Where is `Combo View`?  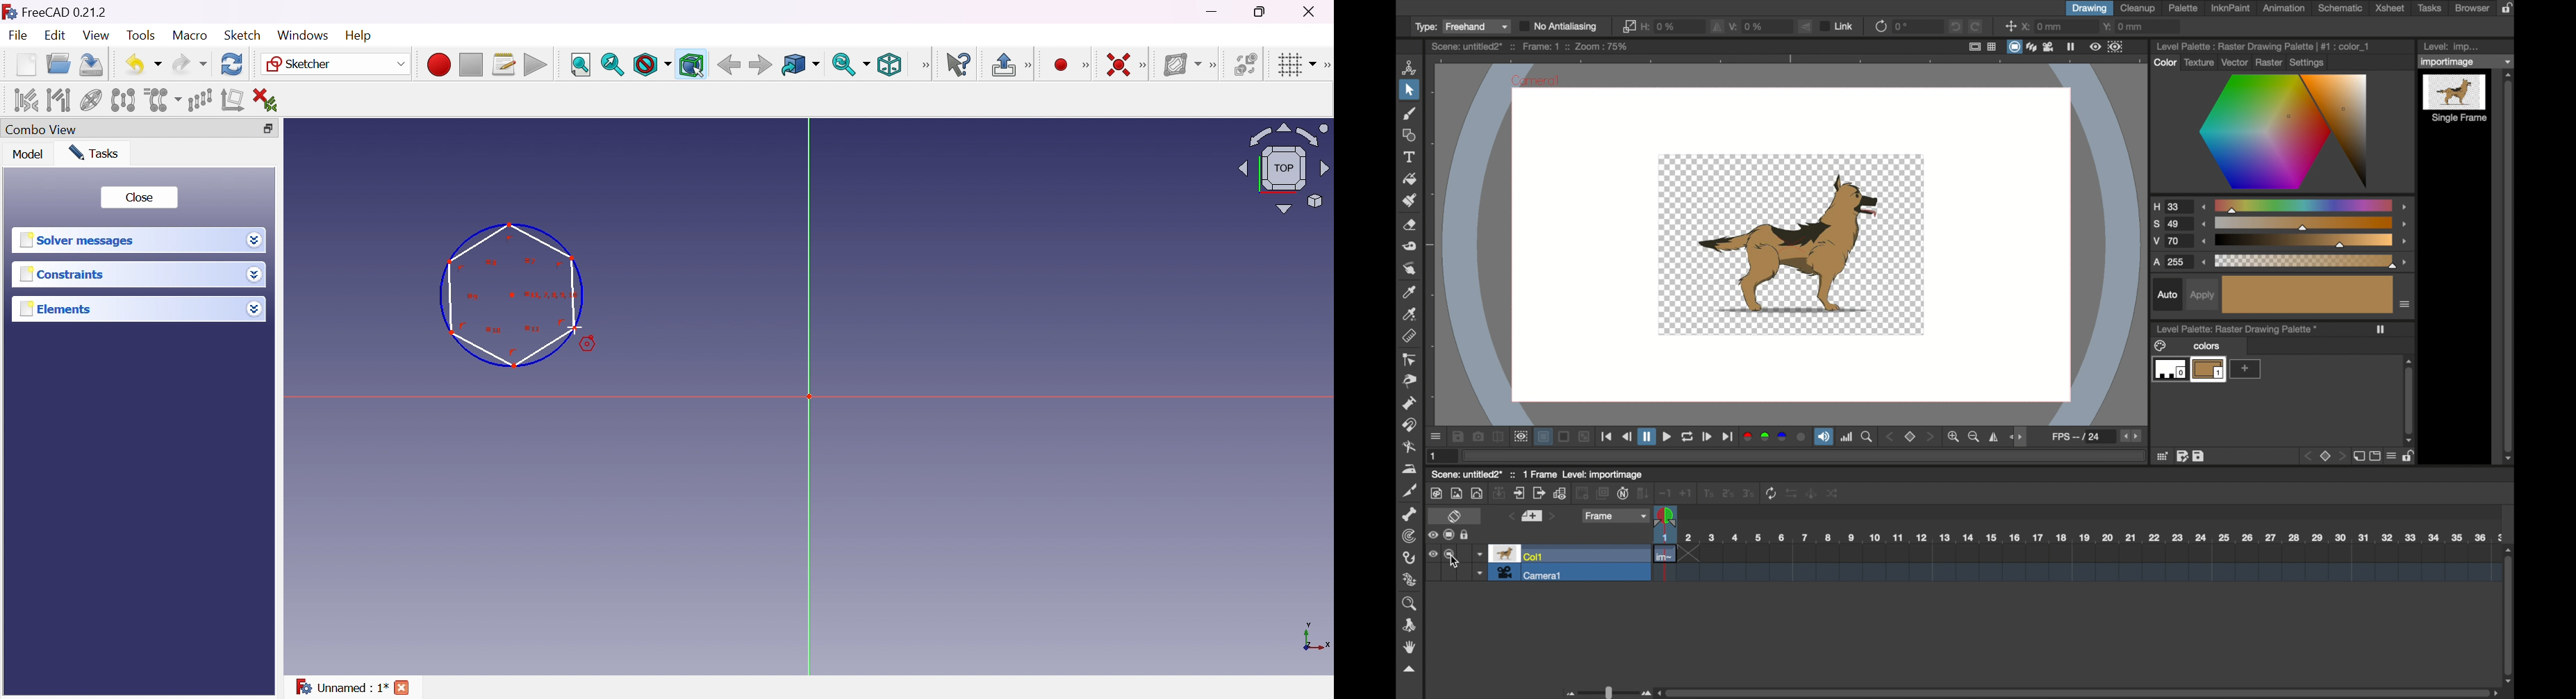
Combo View is located at coordinates (42, 129).